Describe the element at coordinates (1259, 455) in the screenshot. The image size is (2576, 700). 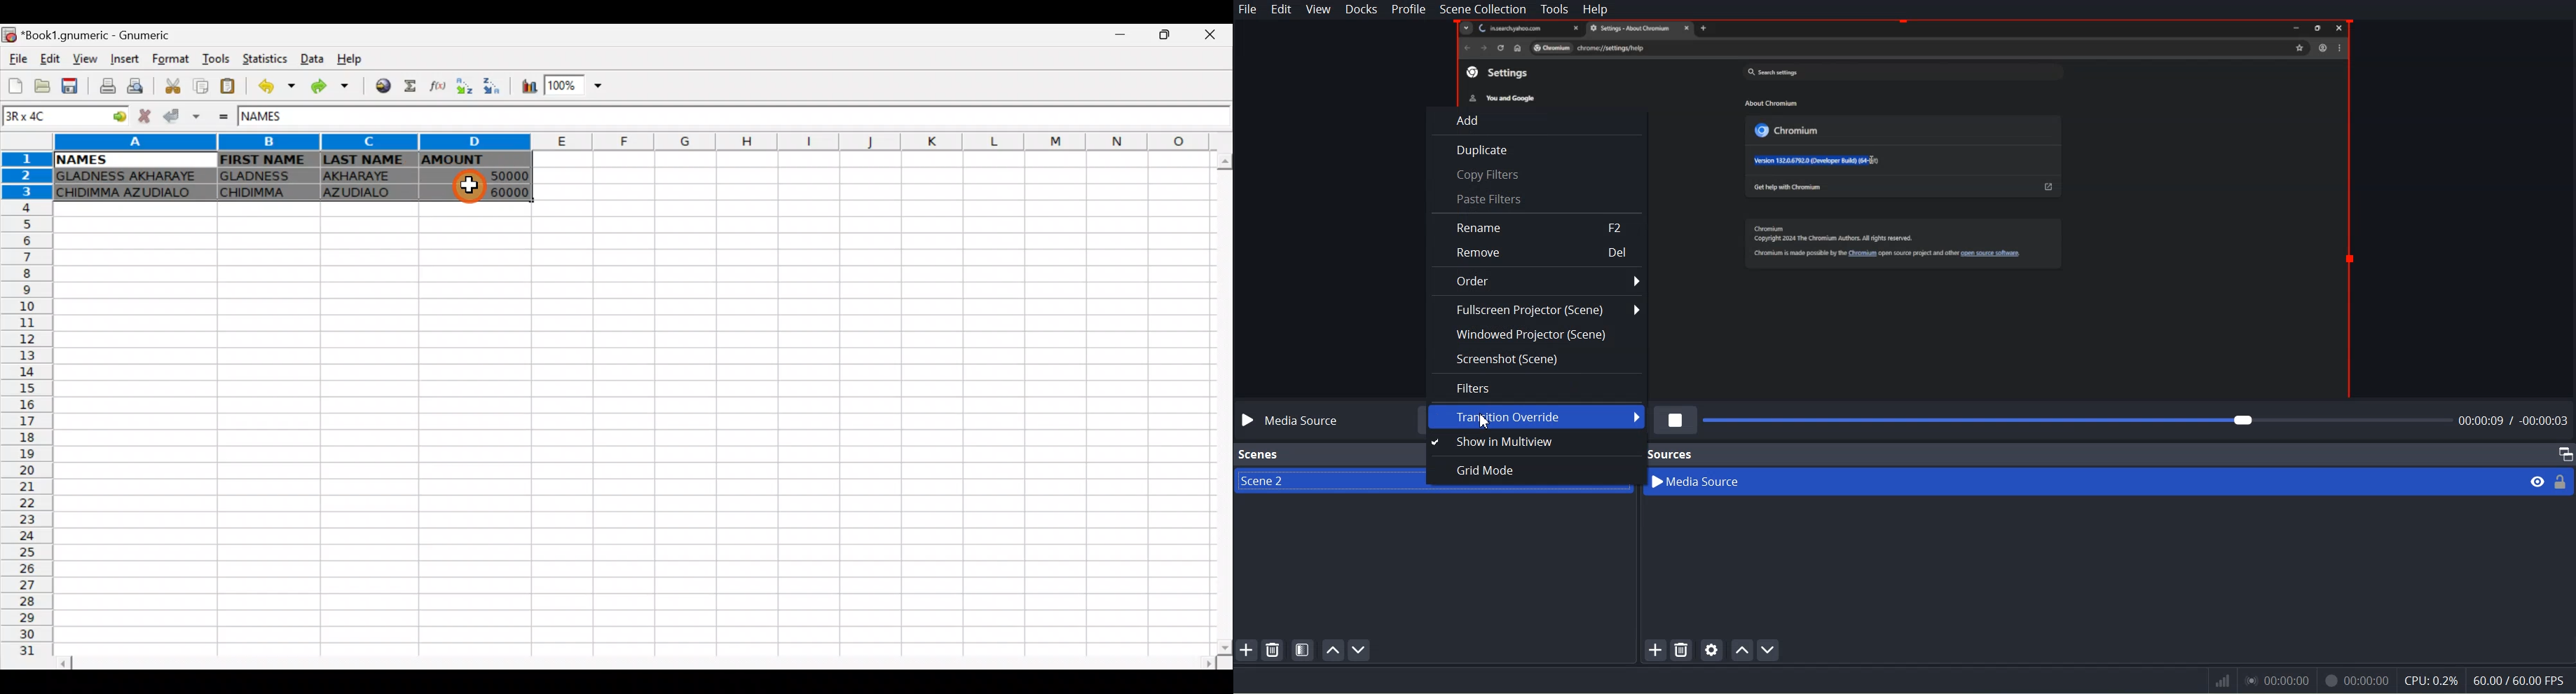
I see `Scenes` at that location.